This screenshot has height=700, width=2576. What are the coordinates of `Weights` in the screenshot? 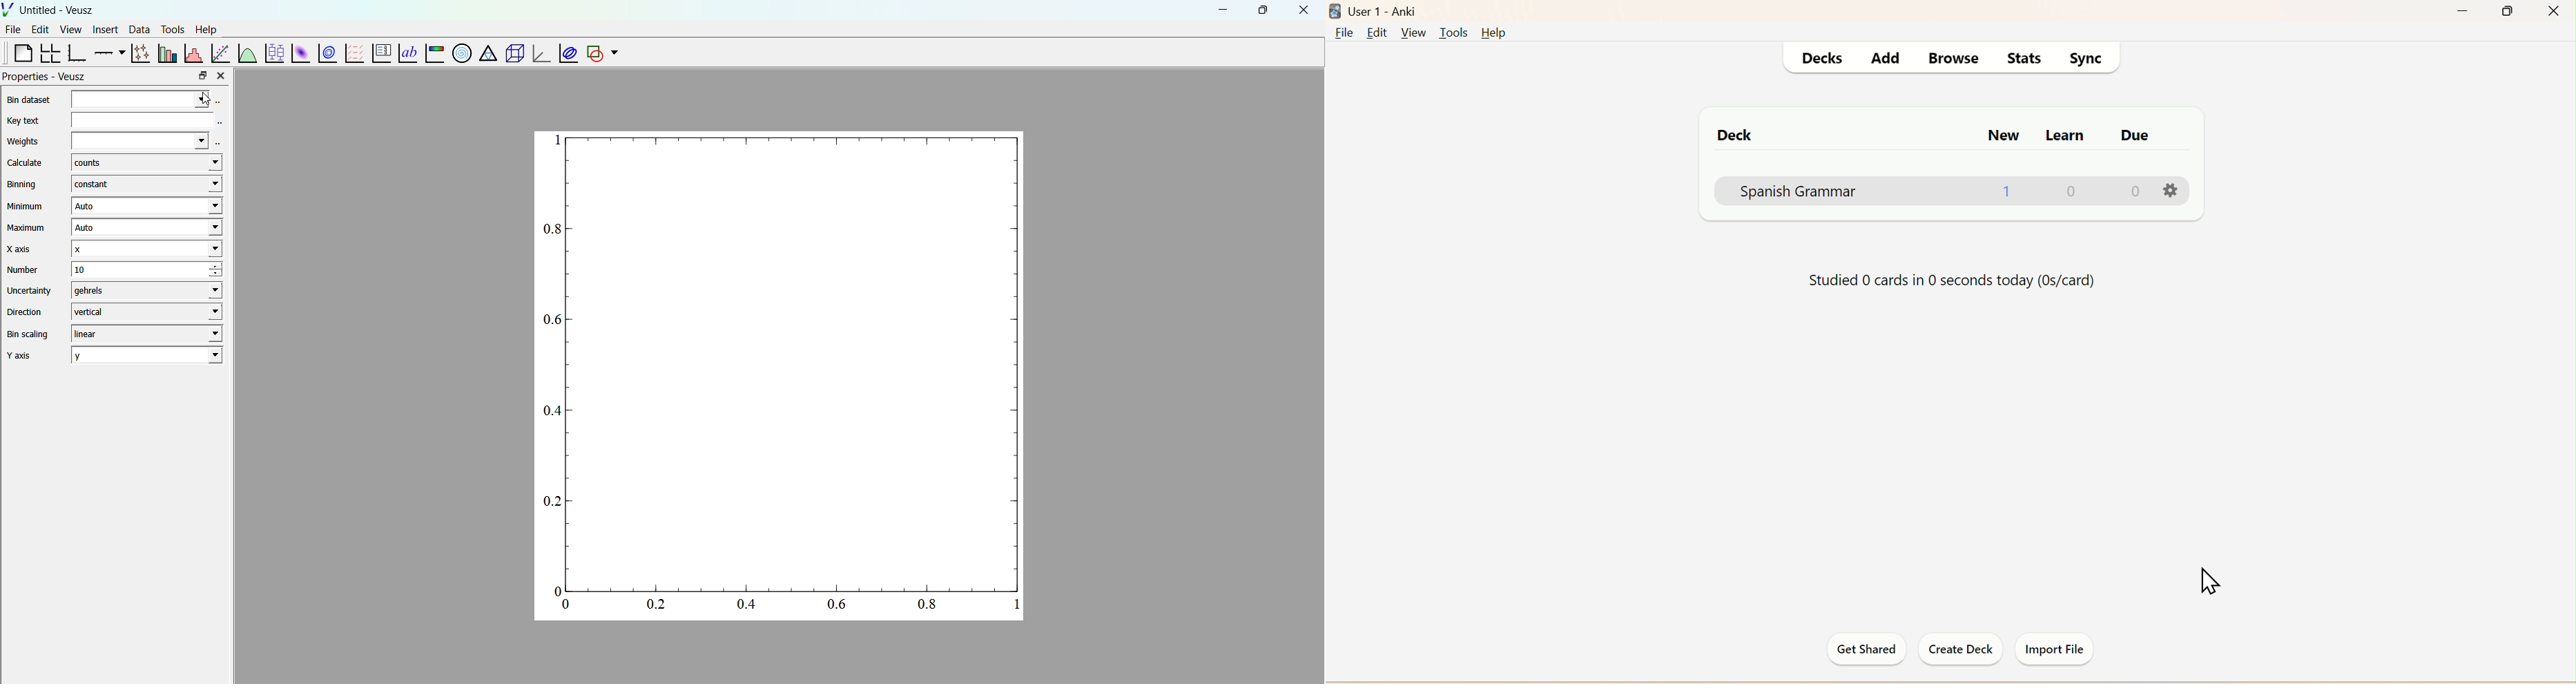 It's located at (23, 142).